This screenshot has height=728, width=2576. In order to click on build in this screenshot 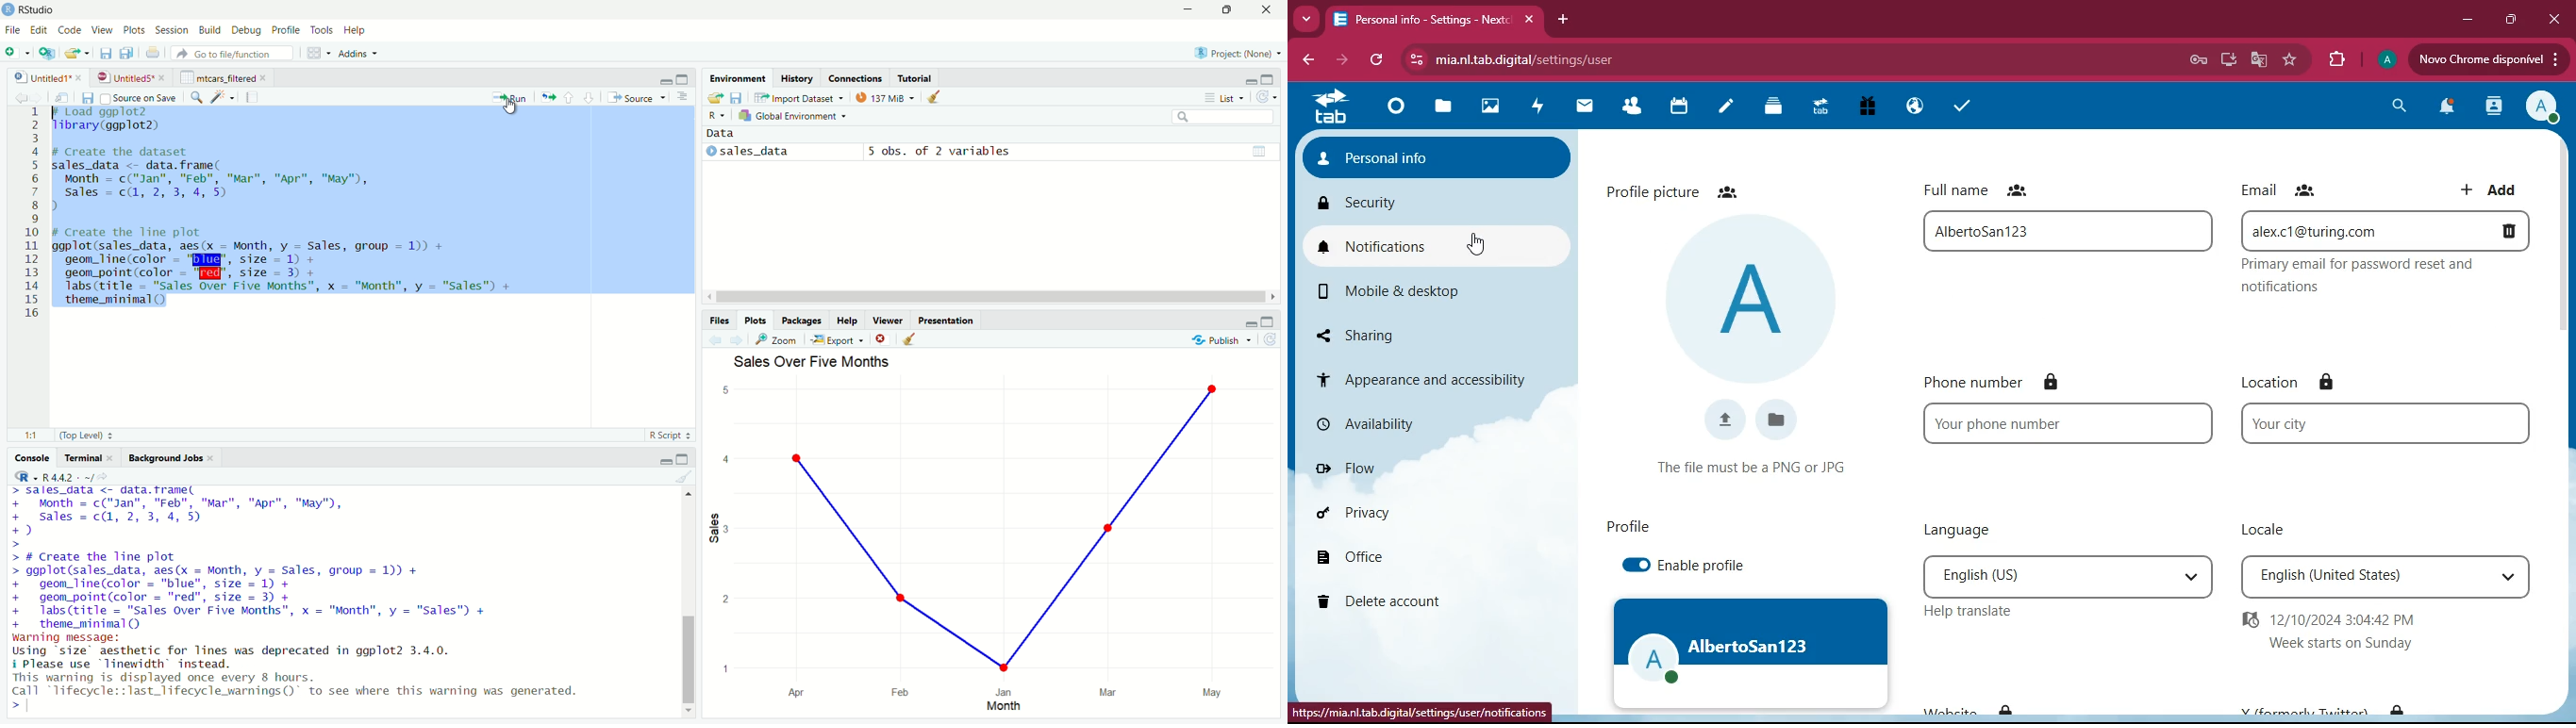, I will do `click(211, 30)`.